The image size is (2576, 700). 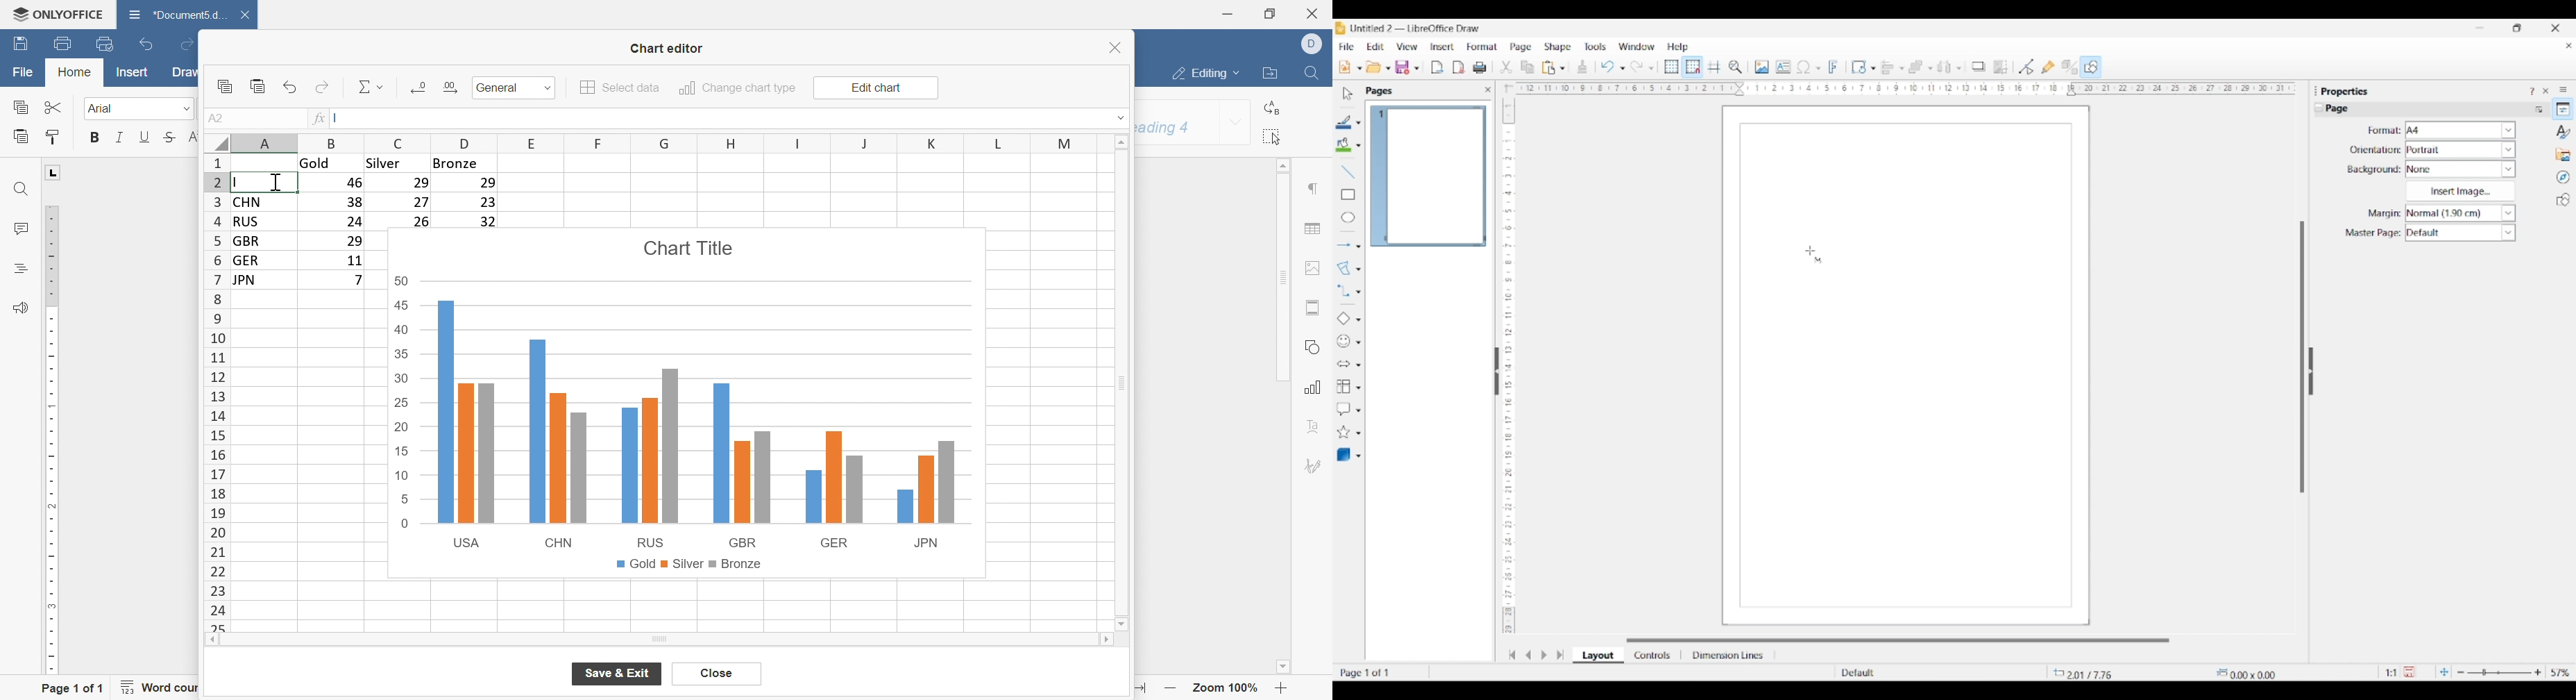 I want to click on Typing cursor, so click(x=239, y=181).